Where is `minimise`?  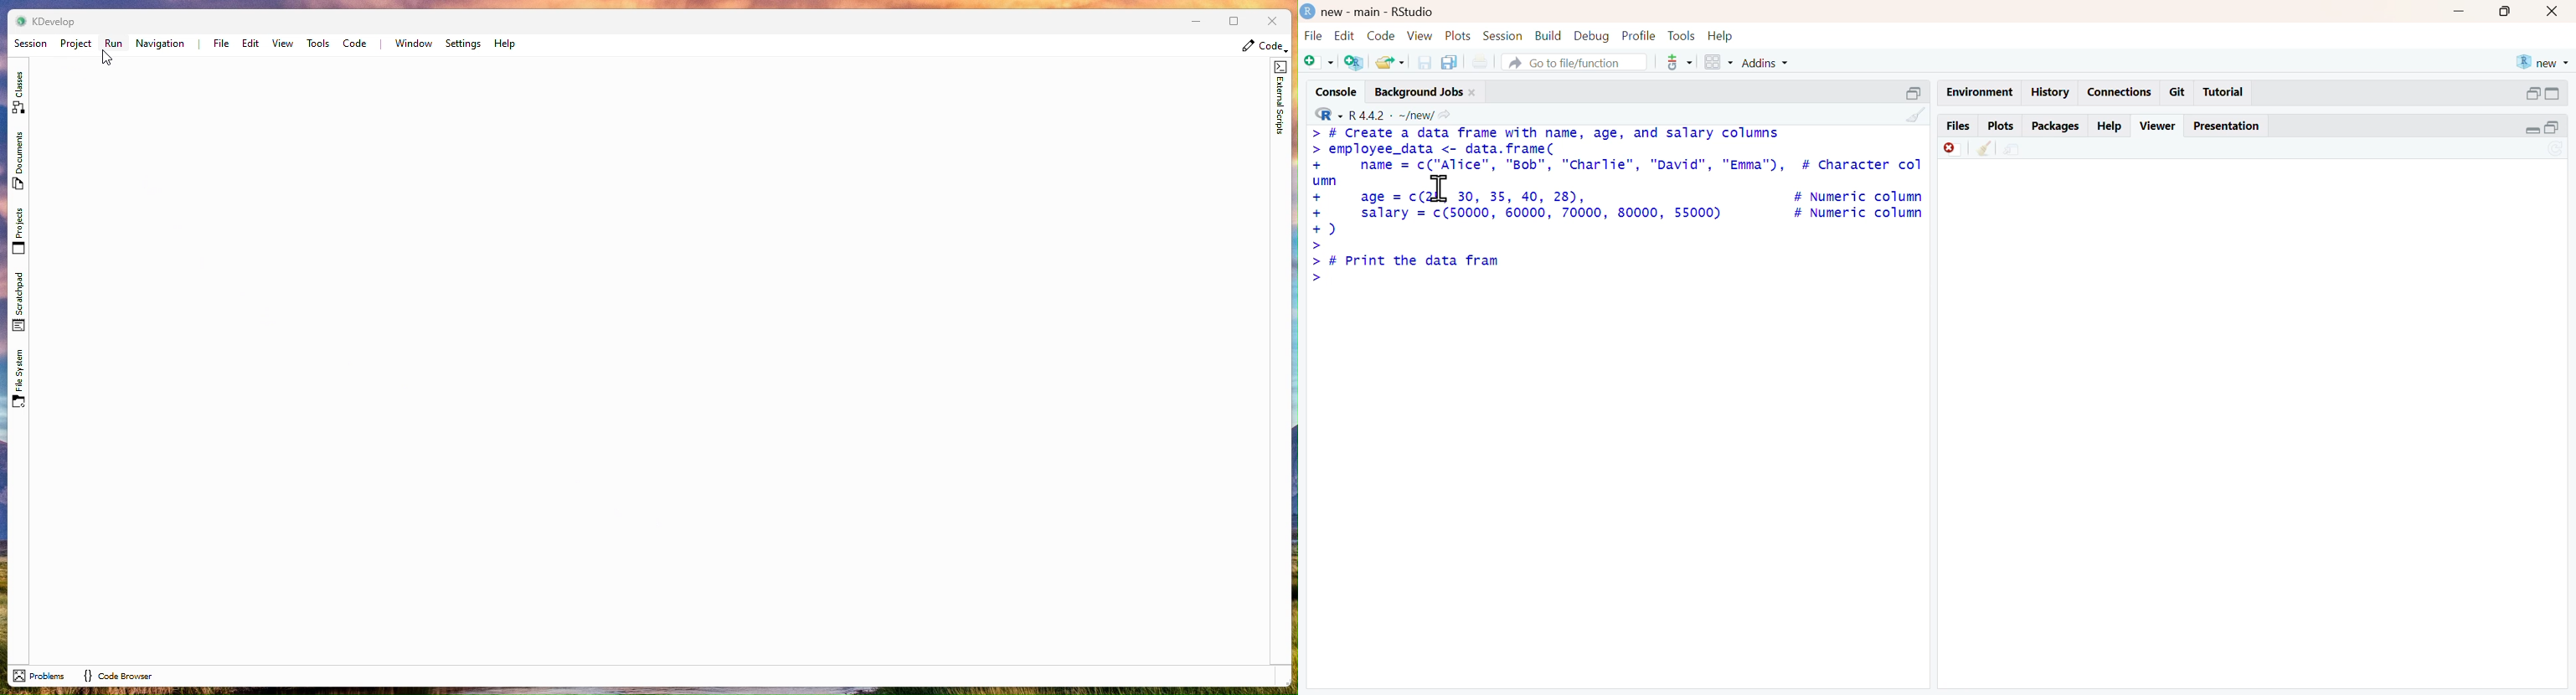 minimise is located at coordinates (2541, 127).